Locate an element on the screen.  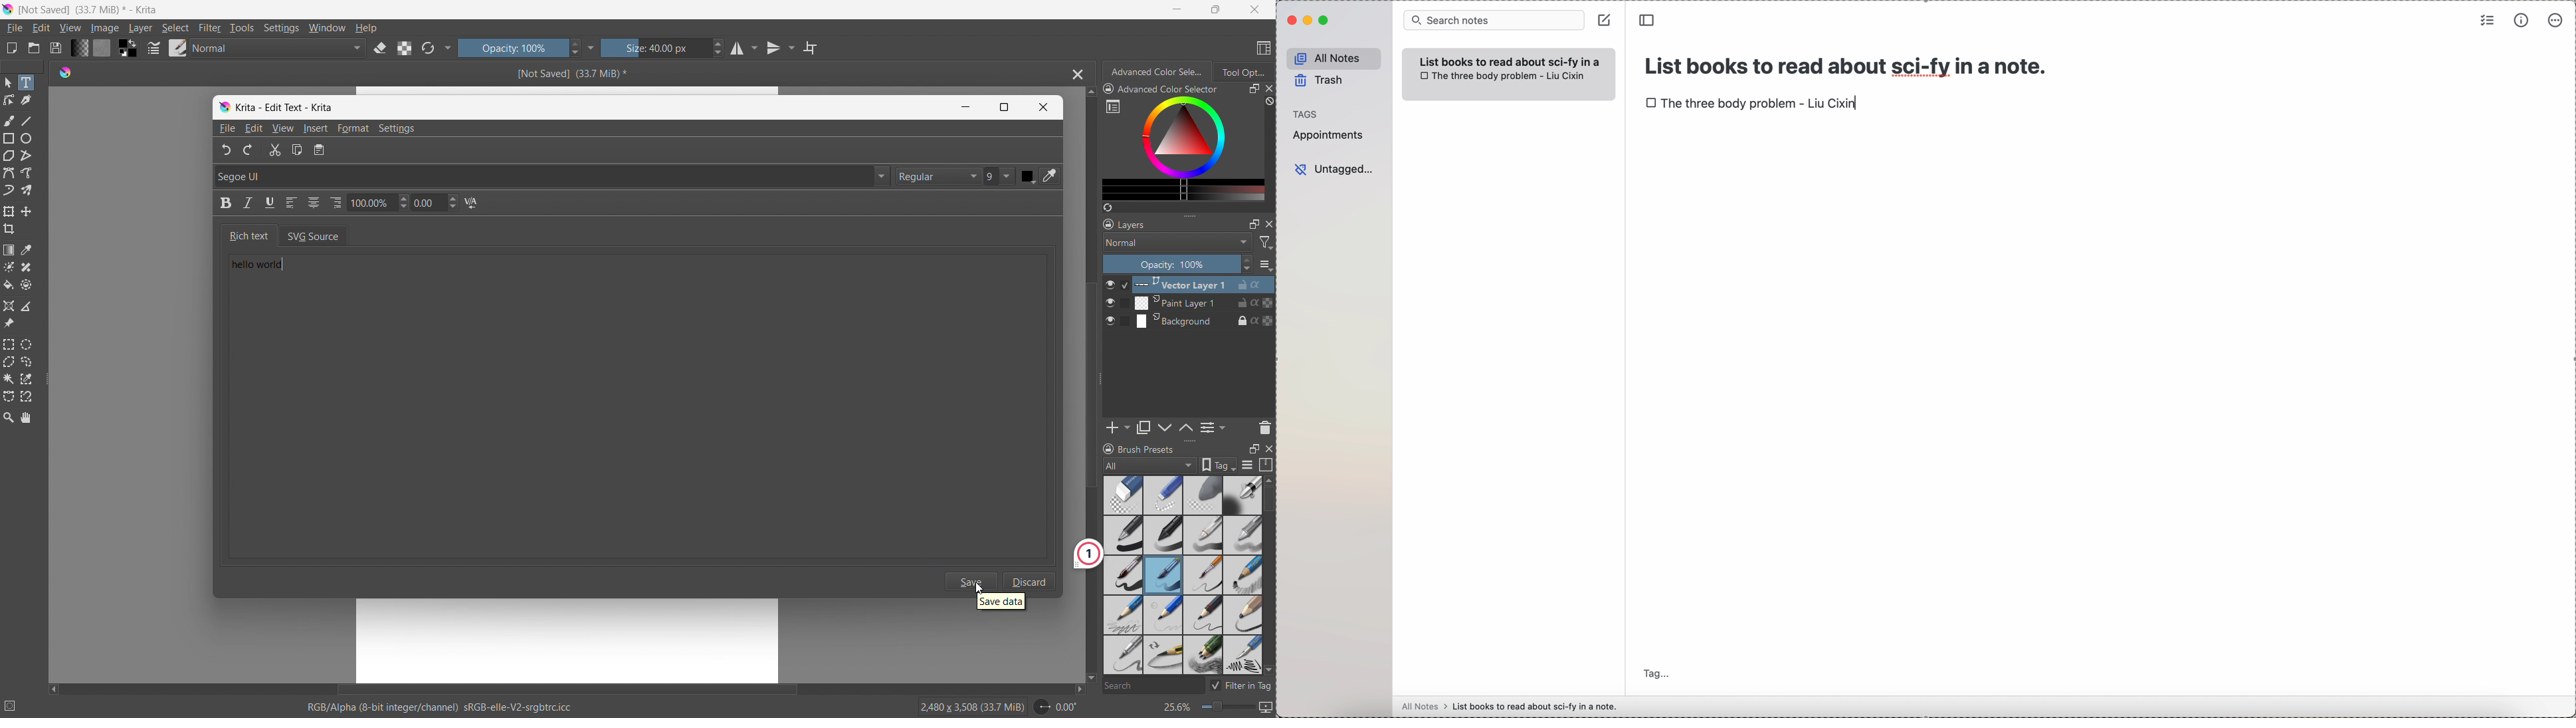
view/change layer properties is located at coordinates (1212, 427).